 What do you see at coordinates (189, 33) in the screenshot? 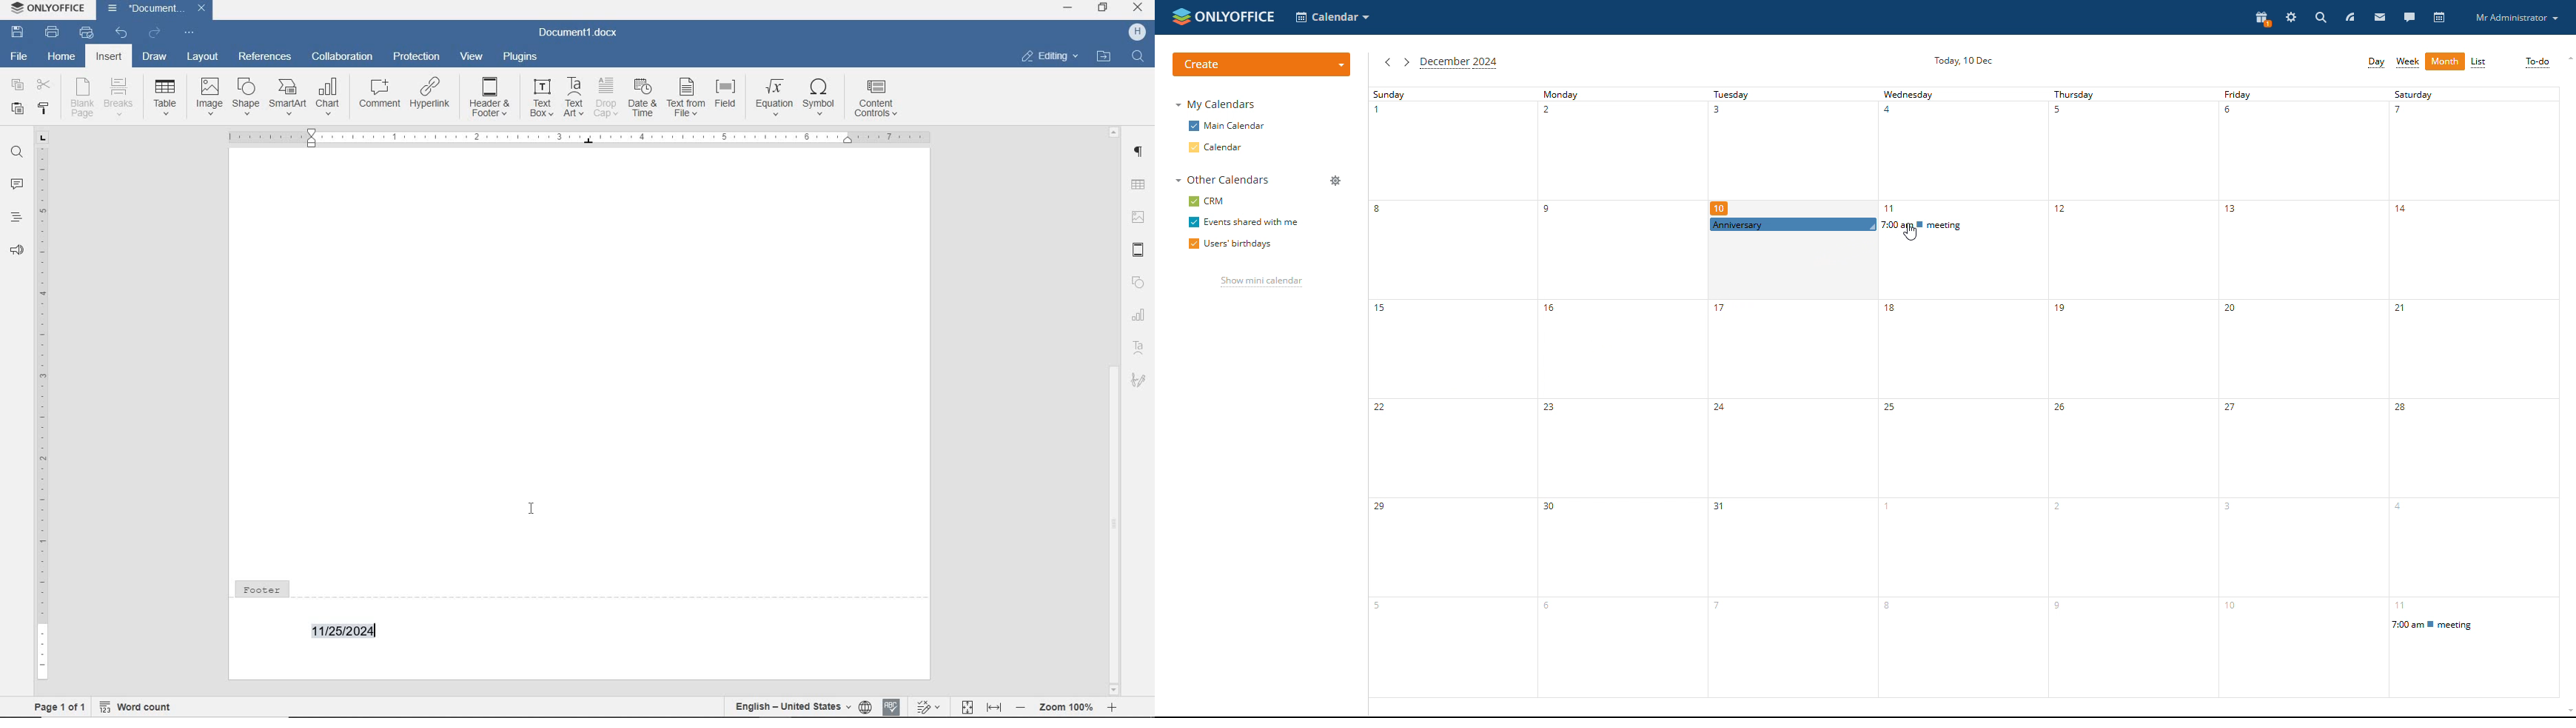
I see `customize quick access toolbar` at bounding box center [189, 33].